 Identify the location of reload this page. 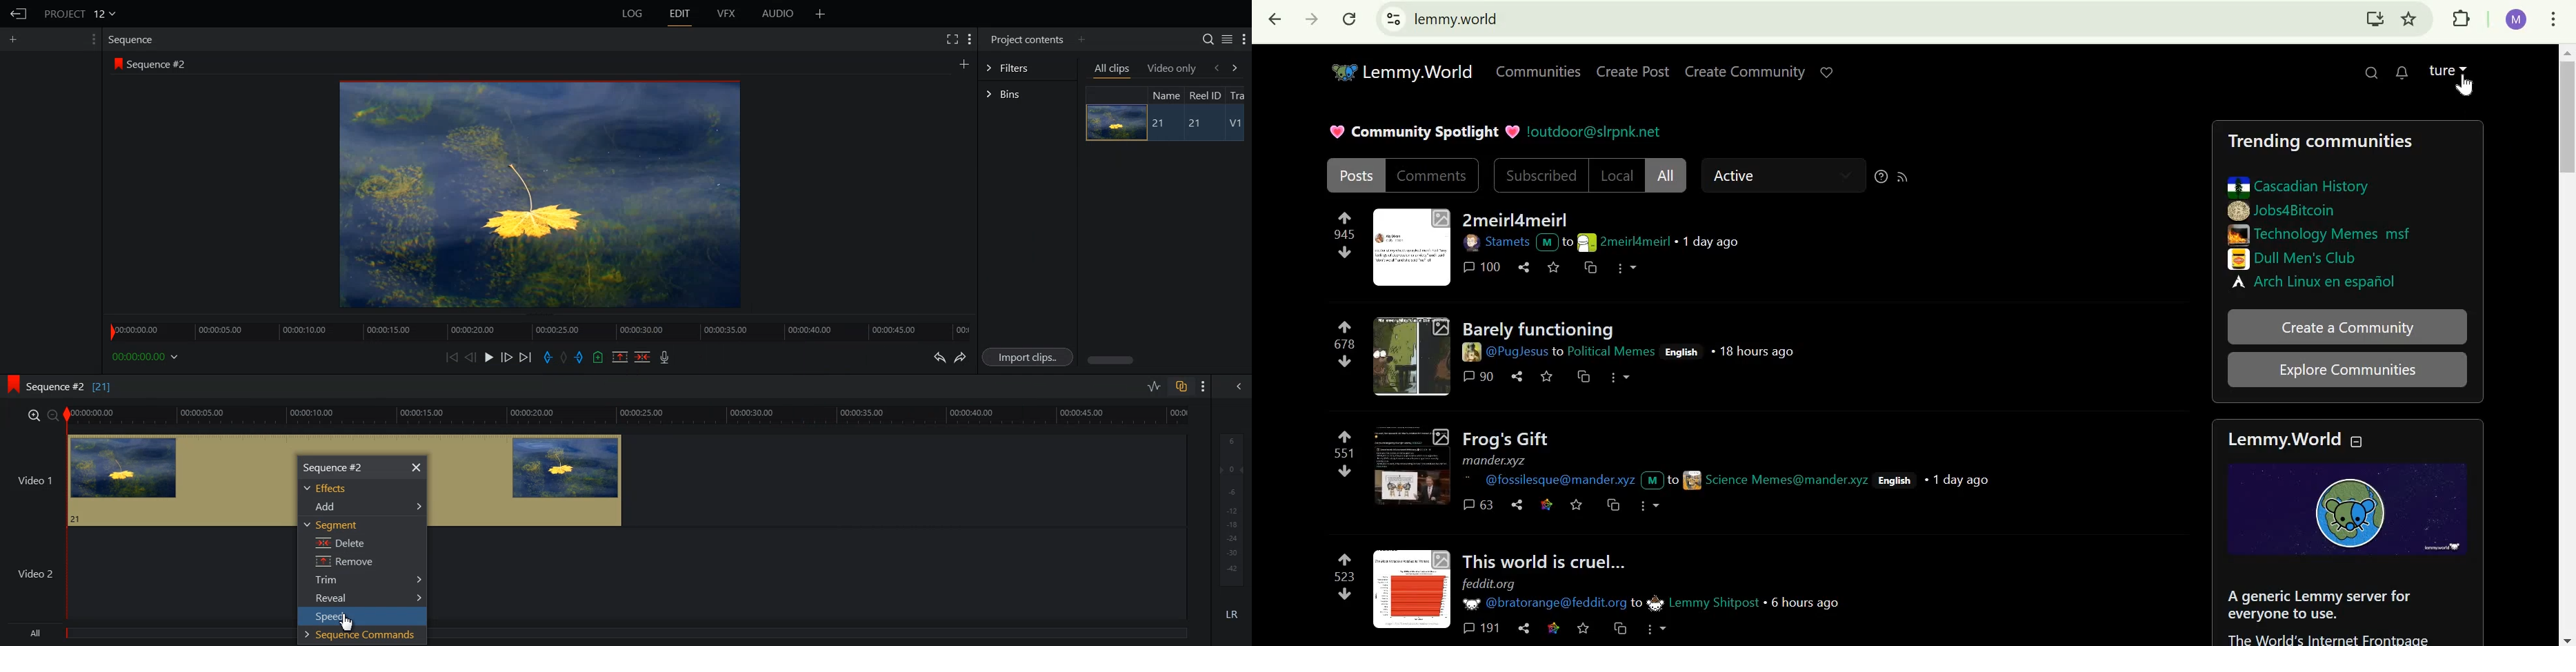
(1350, 19).